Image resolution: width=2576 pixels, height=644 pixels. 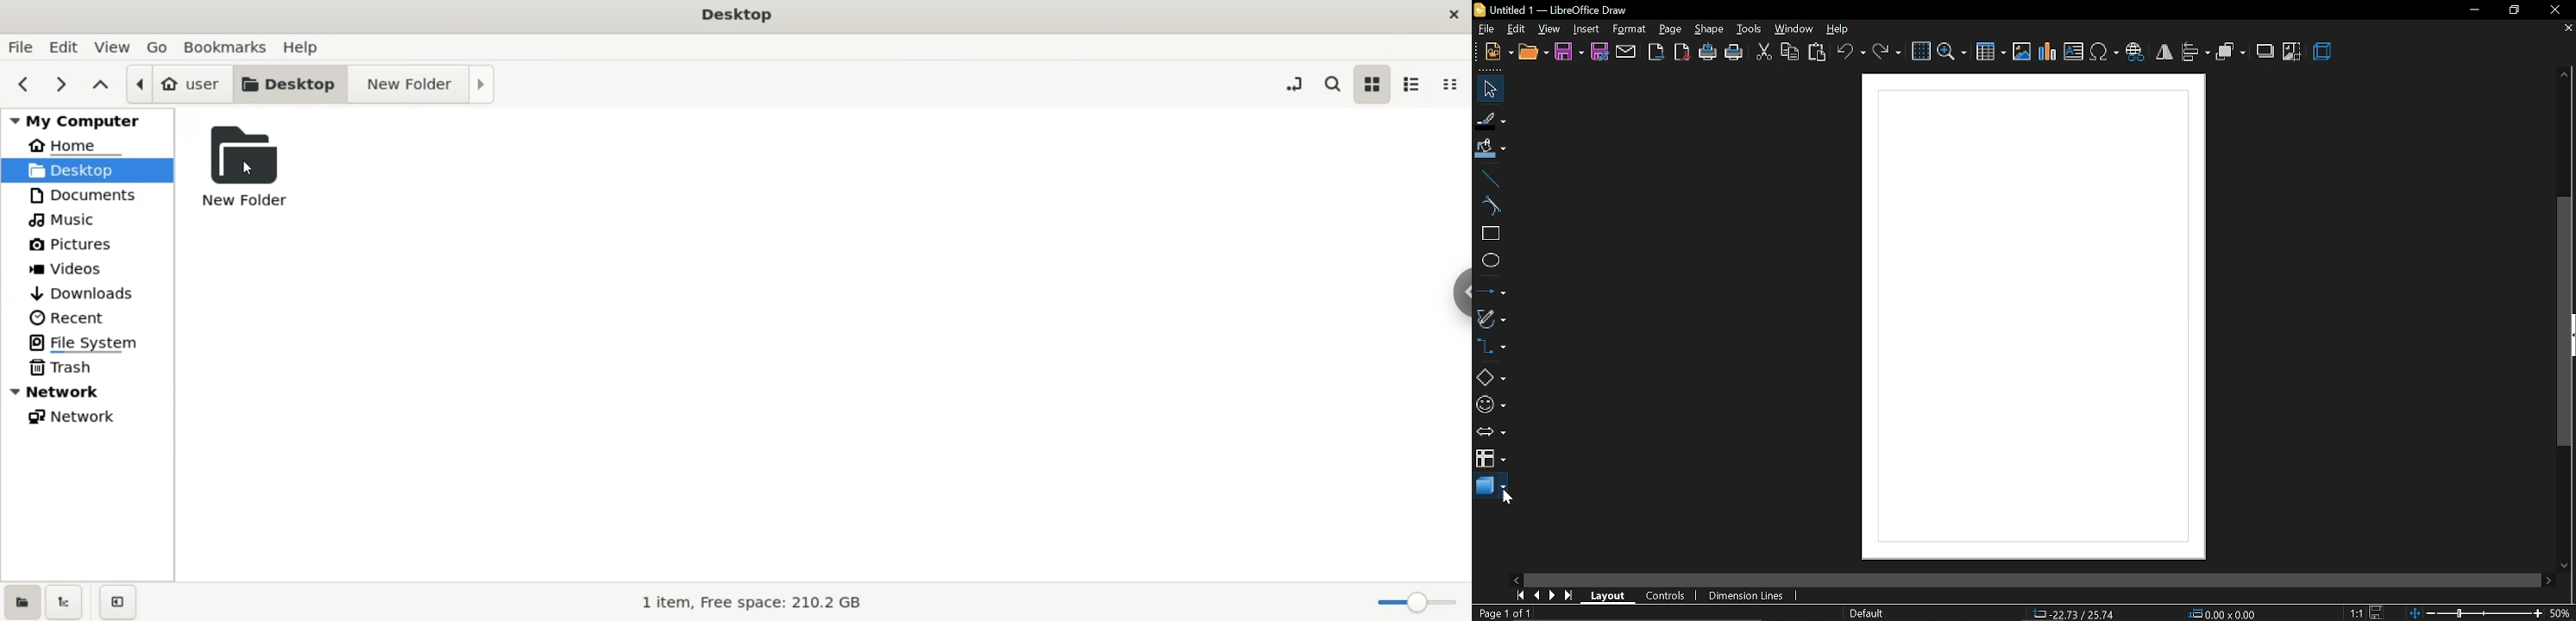 I want to click on rectangle, so click(x=1490, y=235).